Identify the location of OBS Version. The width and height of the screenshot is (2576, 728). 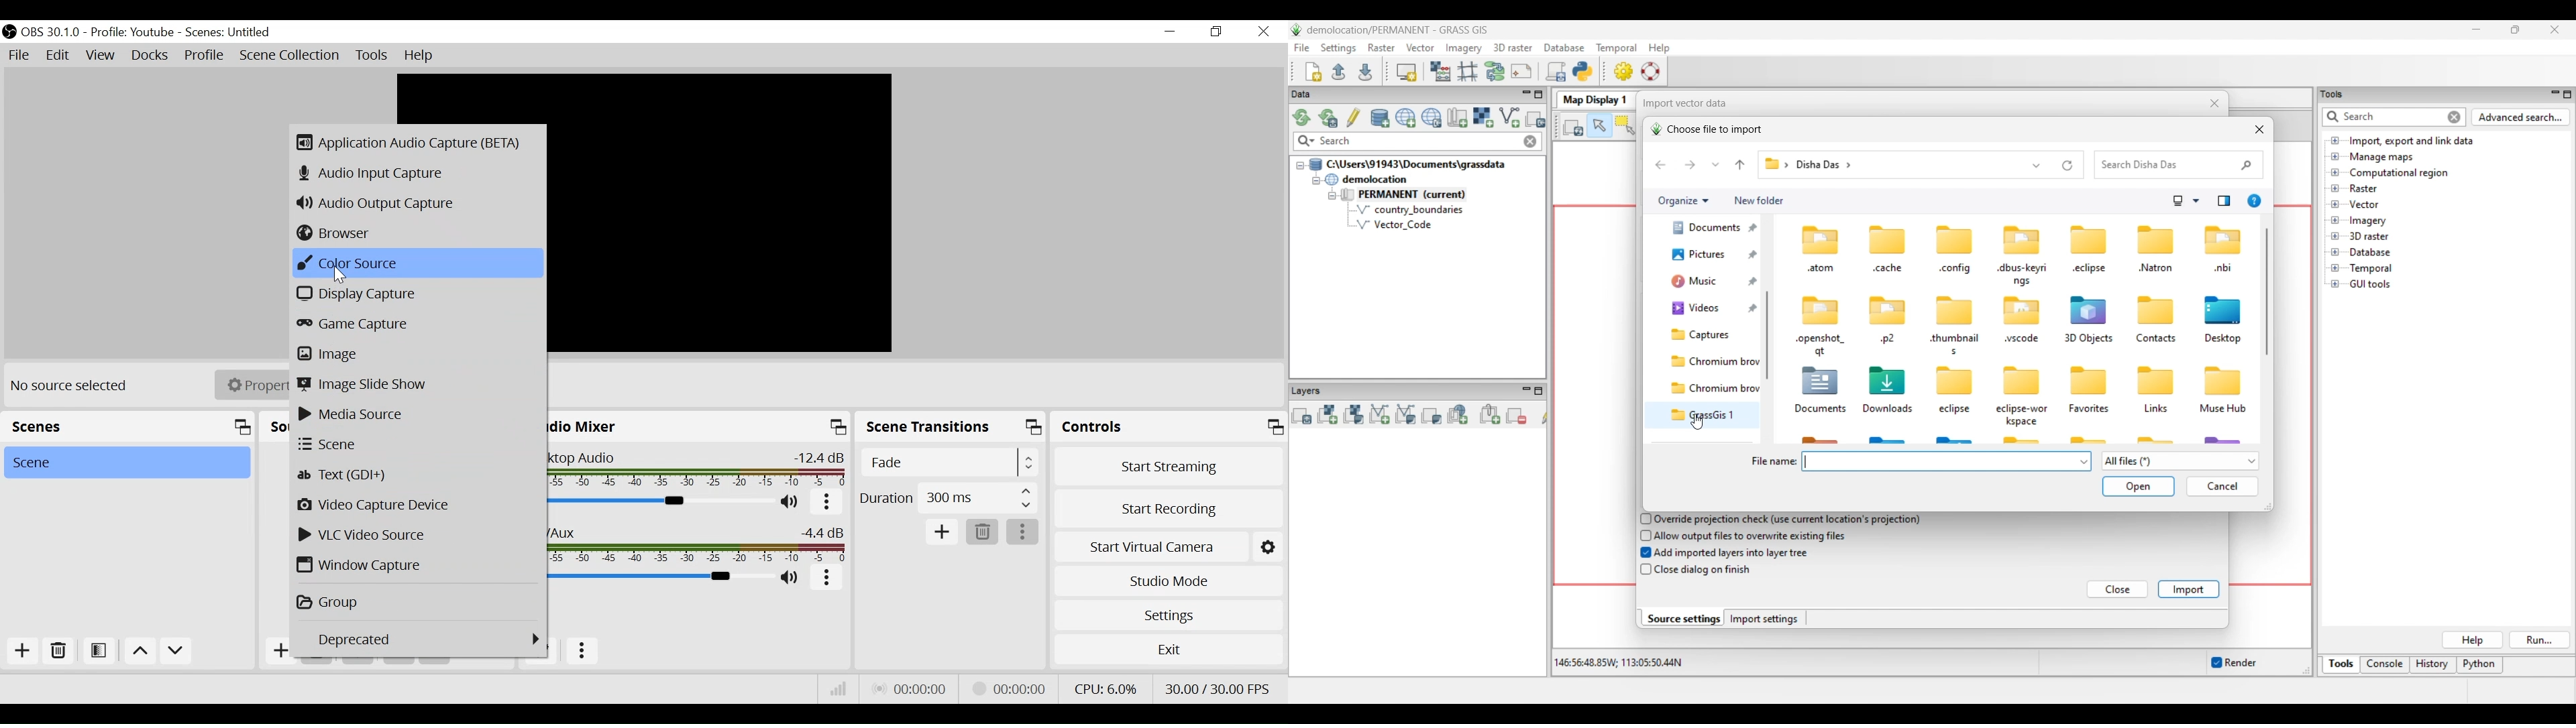
(51, 32).